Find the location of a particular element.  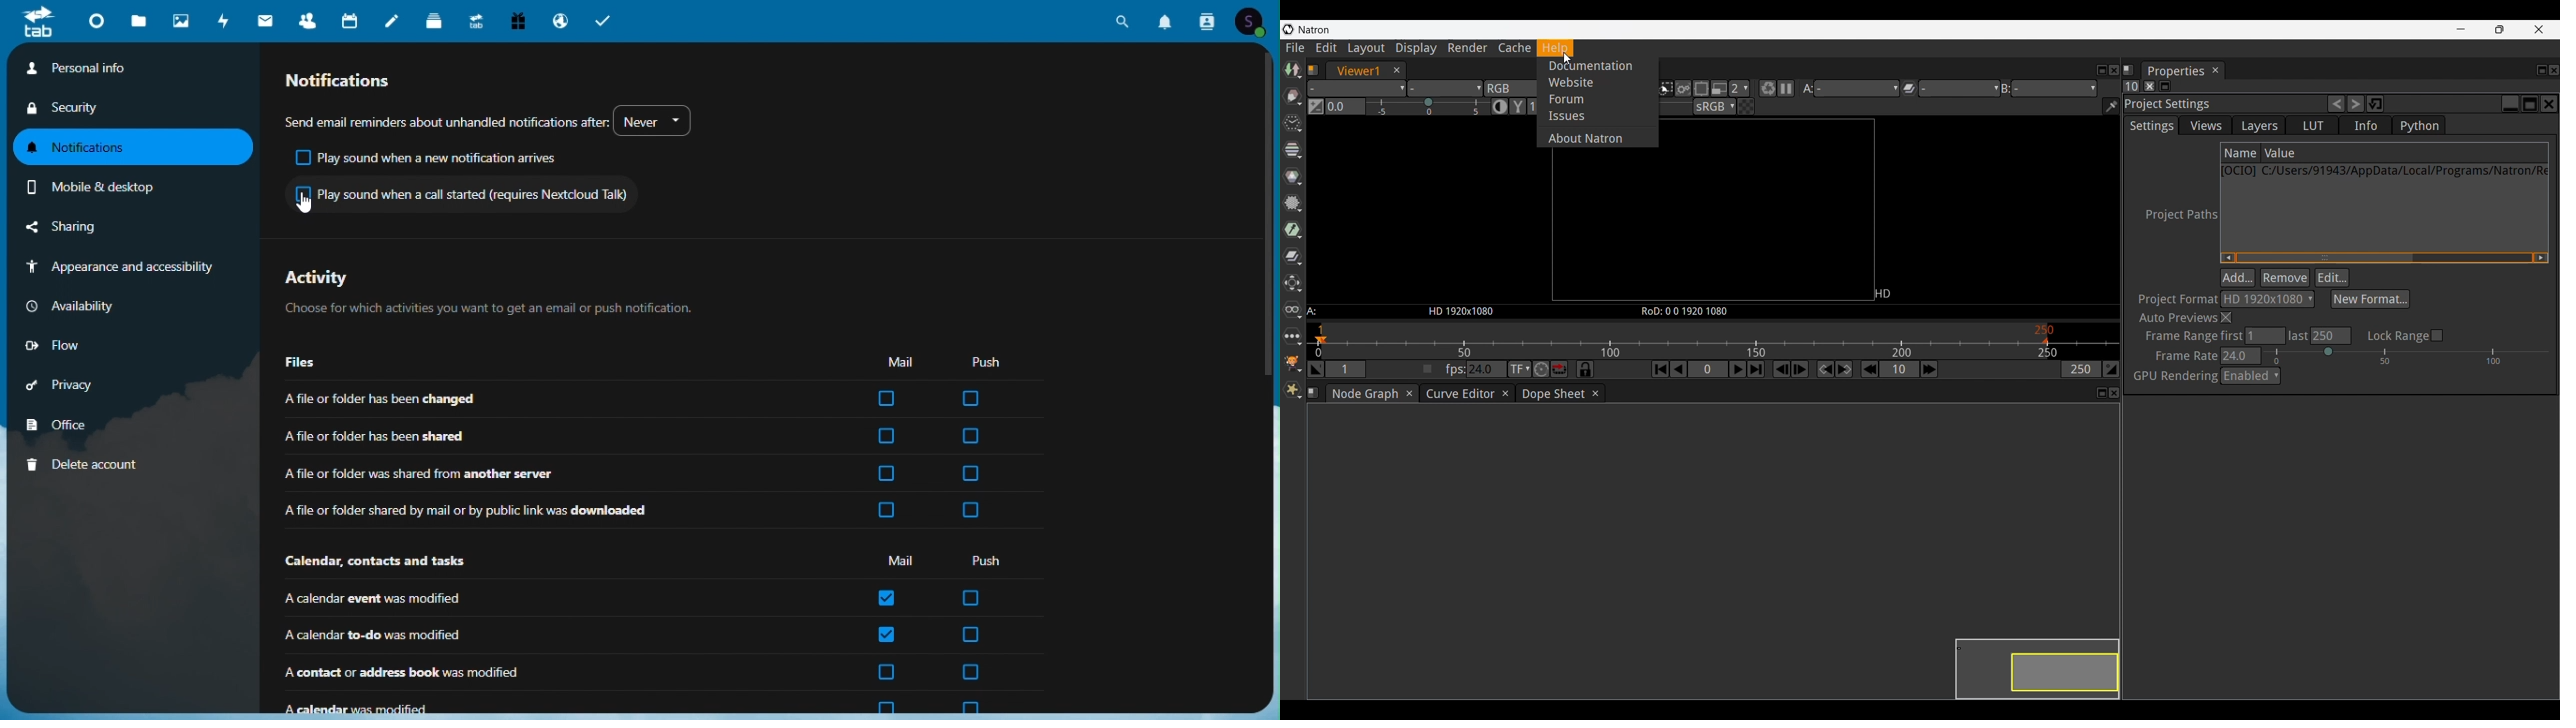

Gain is located at coordinates (1428, 105).